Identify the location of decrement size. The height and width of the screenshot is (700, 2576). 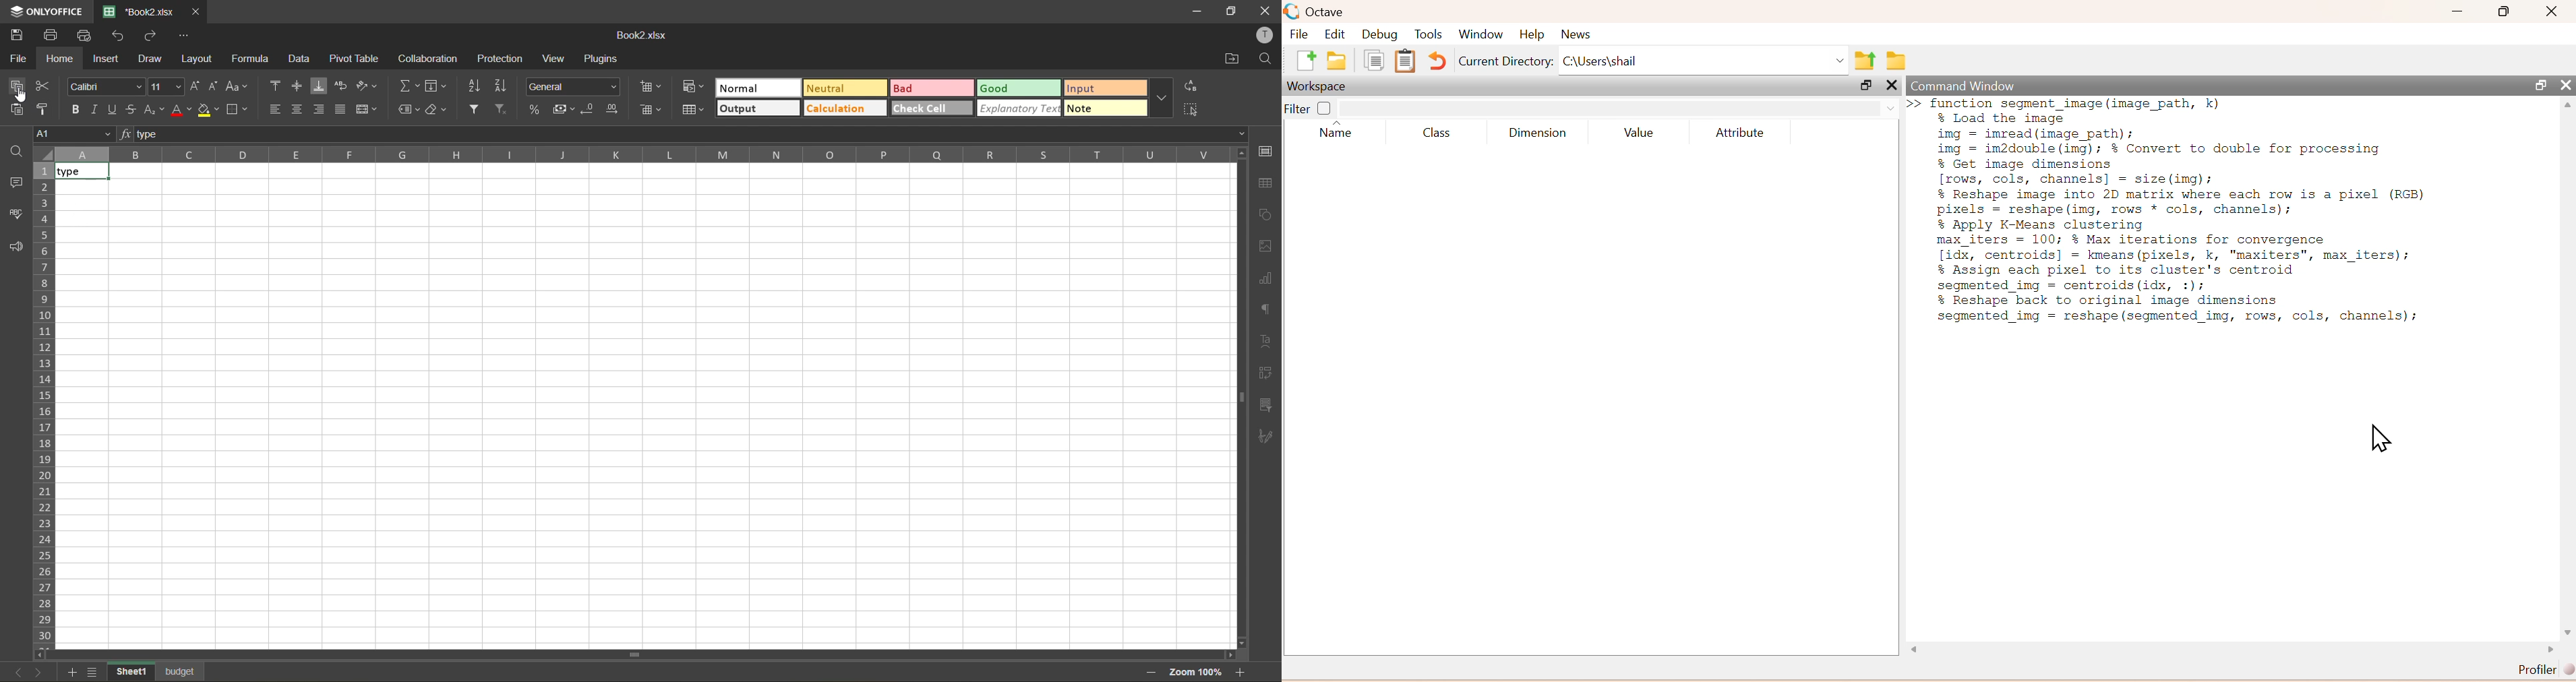
(216, 86).